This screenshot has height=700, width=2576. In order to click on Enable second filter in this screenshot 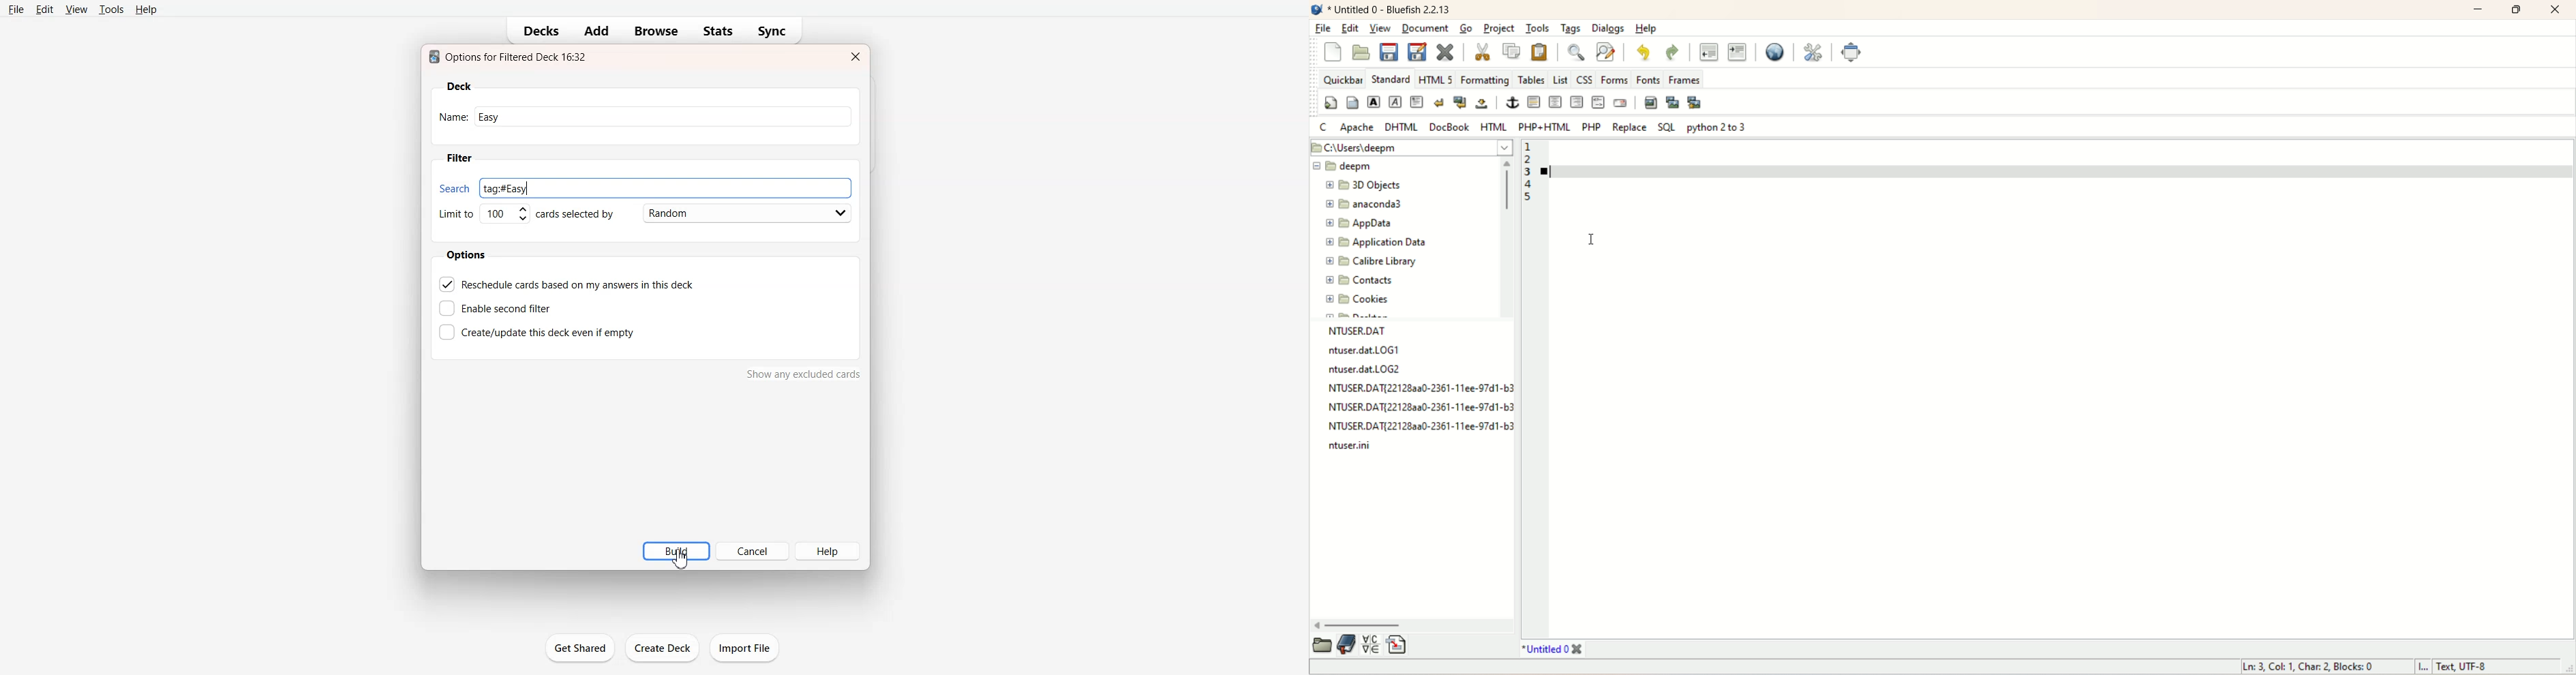, I will do `click(500, 308)`.